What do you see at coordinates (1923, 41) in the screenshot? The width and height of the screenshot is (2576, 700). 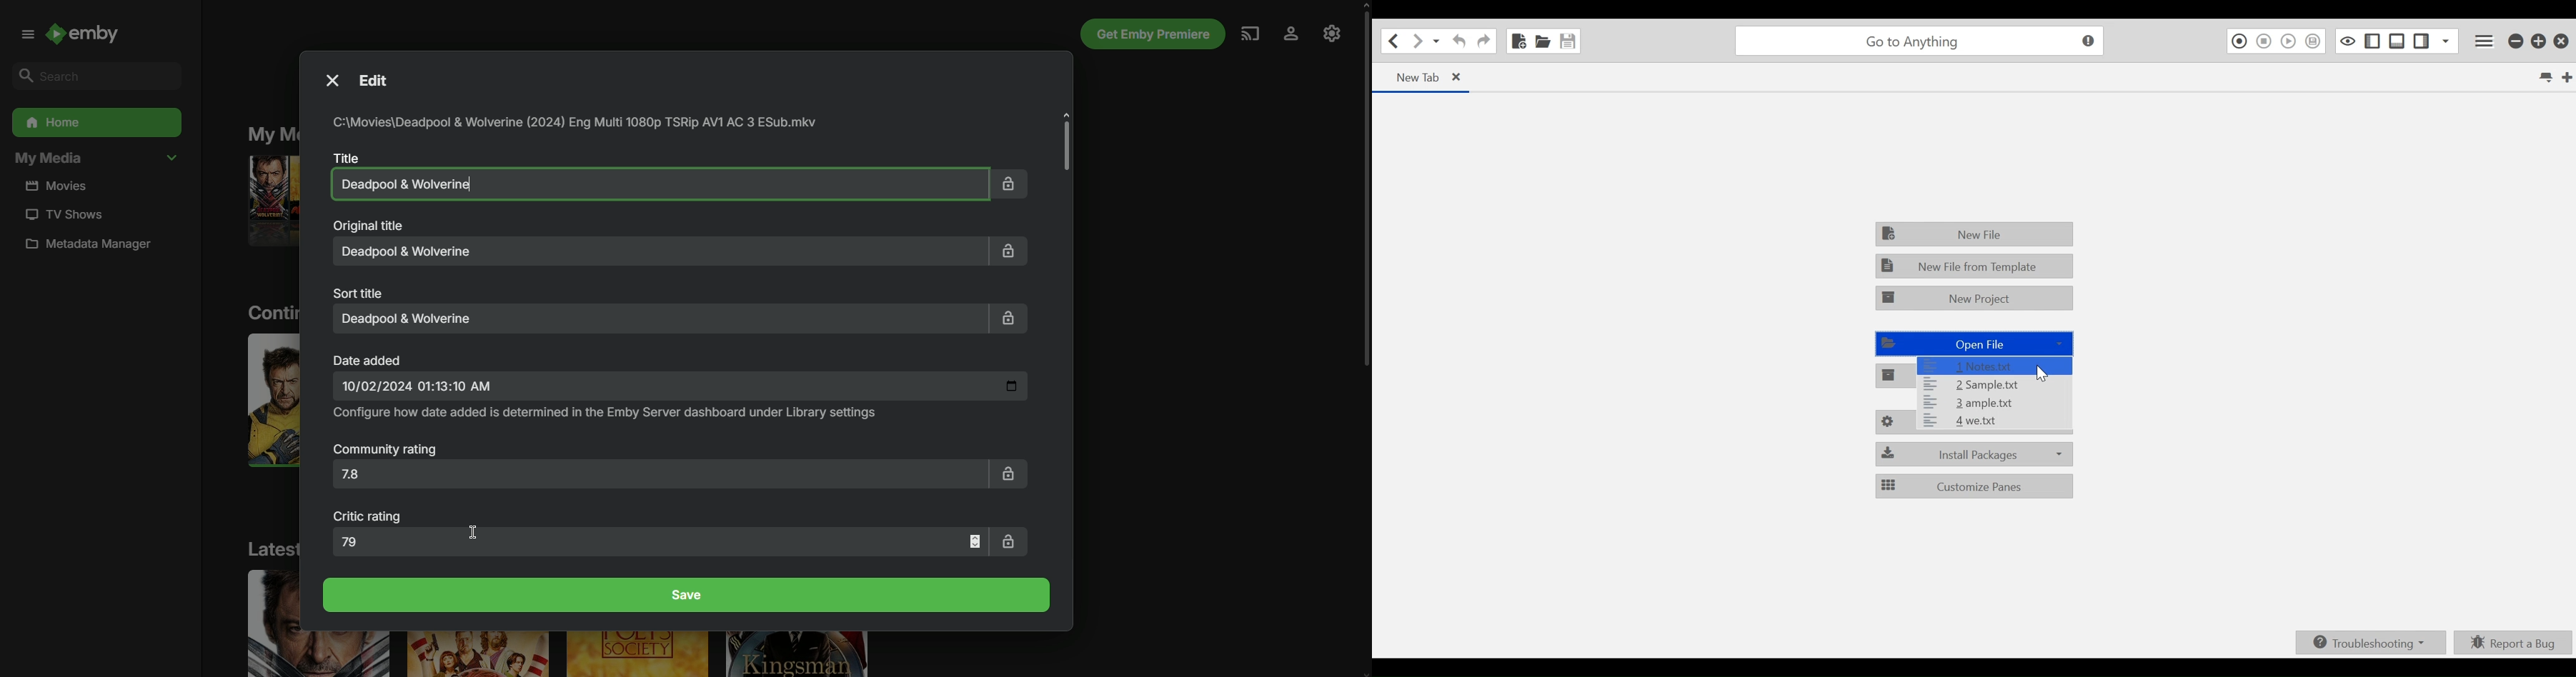 I see `Go to Anything` at bounding box center [1923, 41].